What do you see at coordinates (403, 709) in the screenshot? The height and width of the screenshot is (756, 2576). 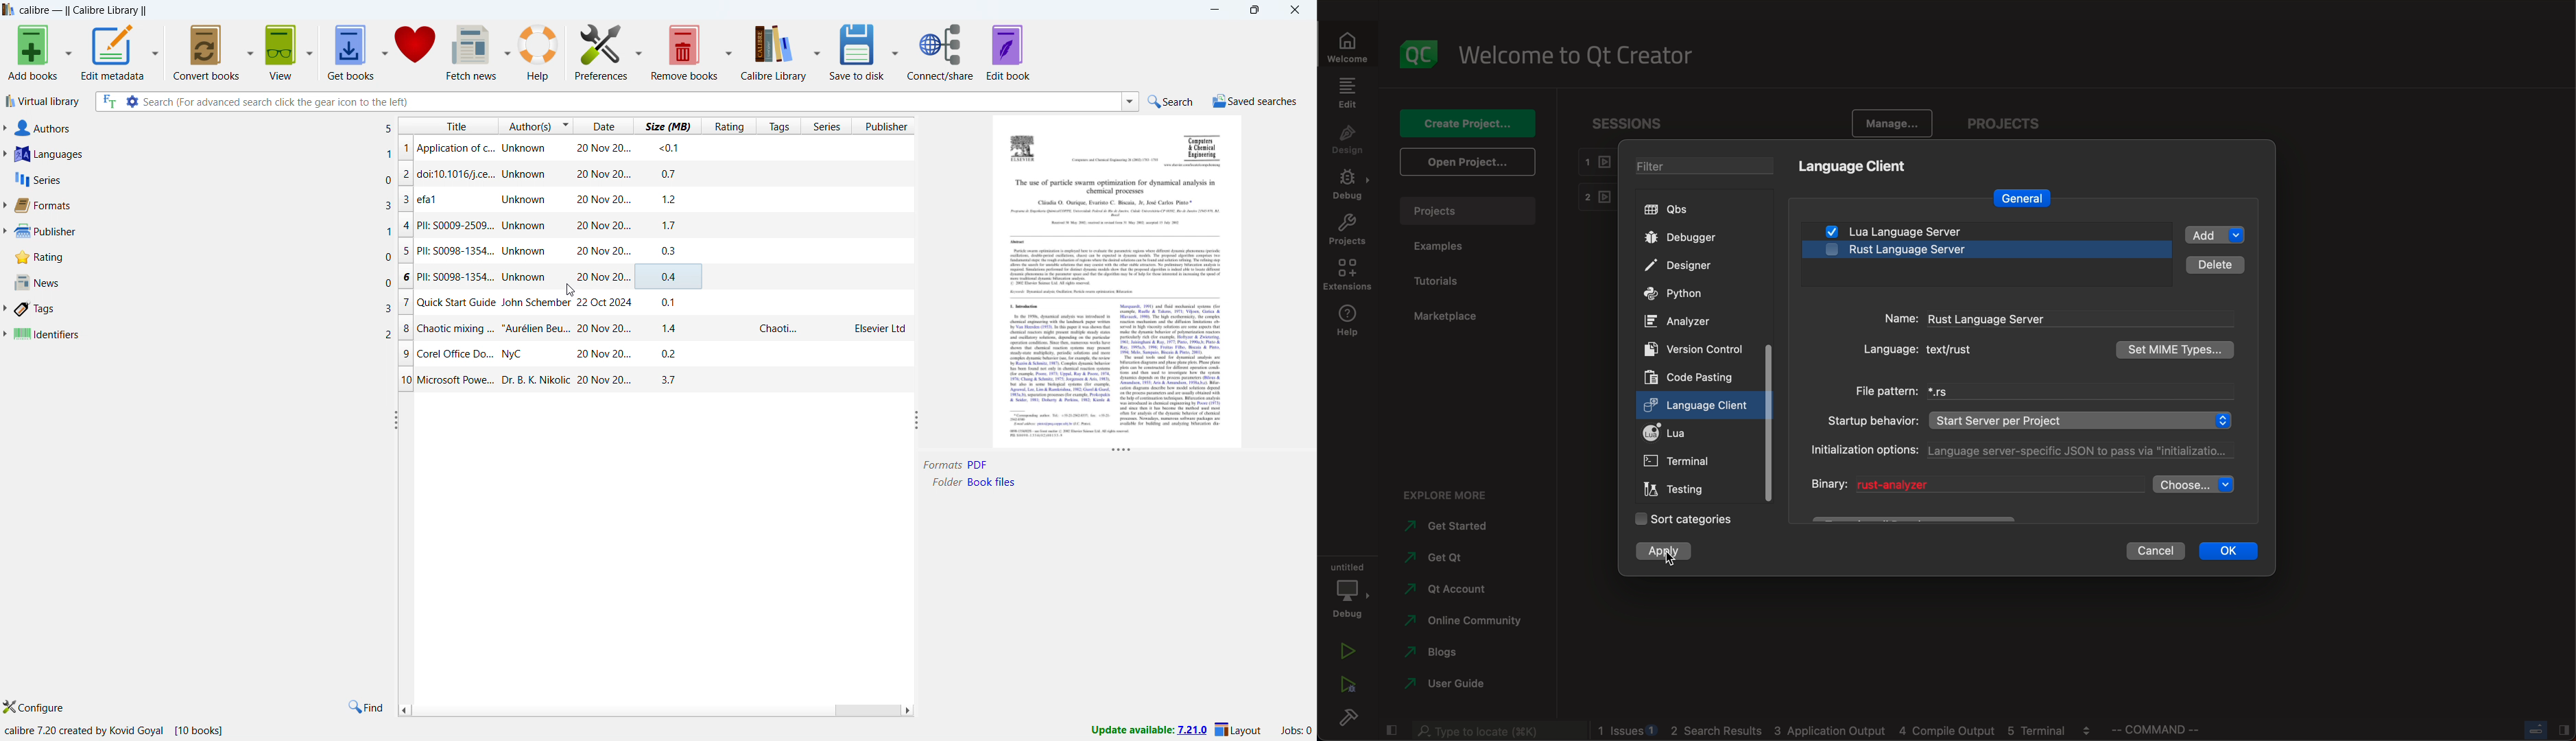 I see `scroll left` at bounding box center [403, 709].